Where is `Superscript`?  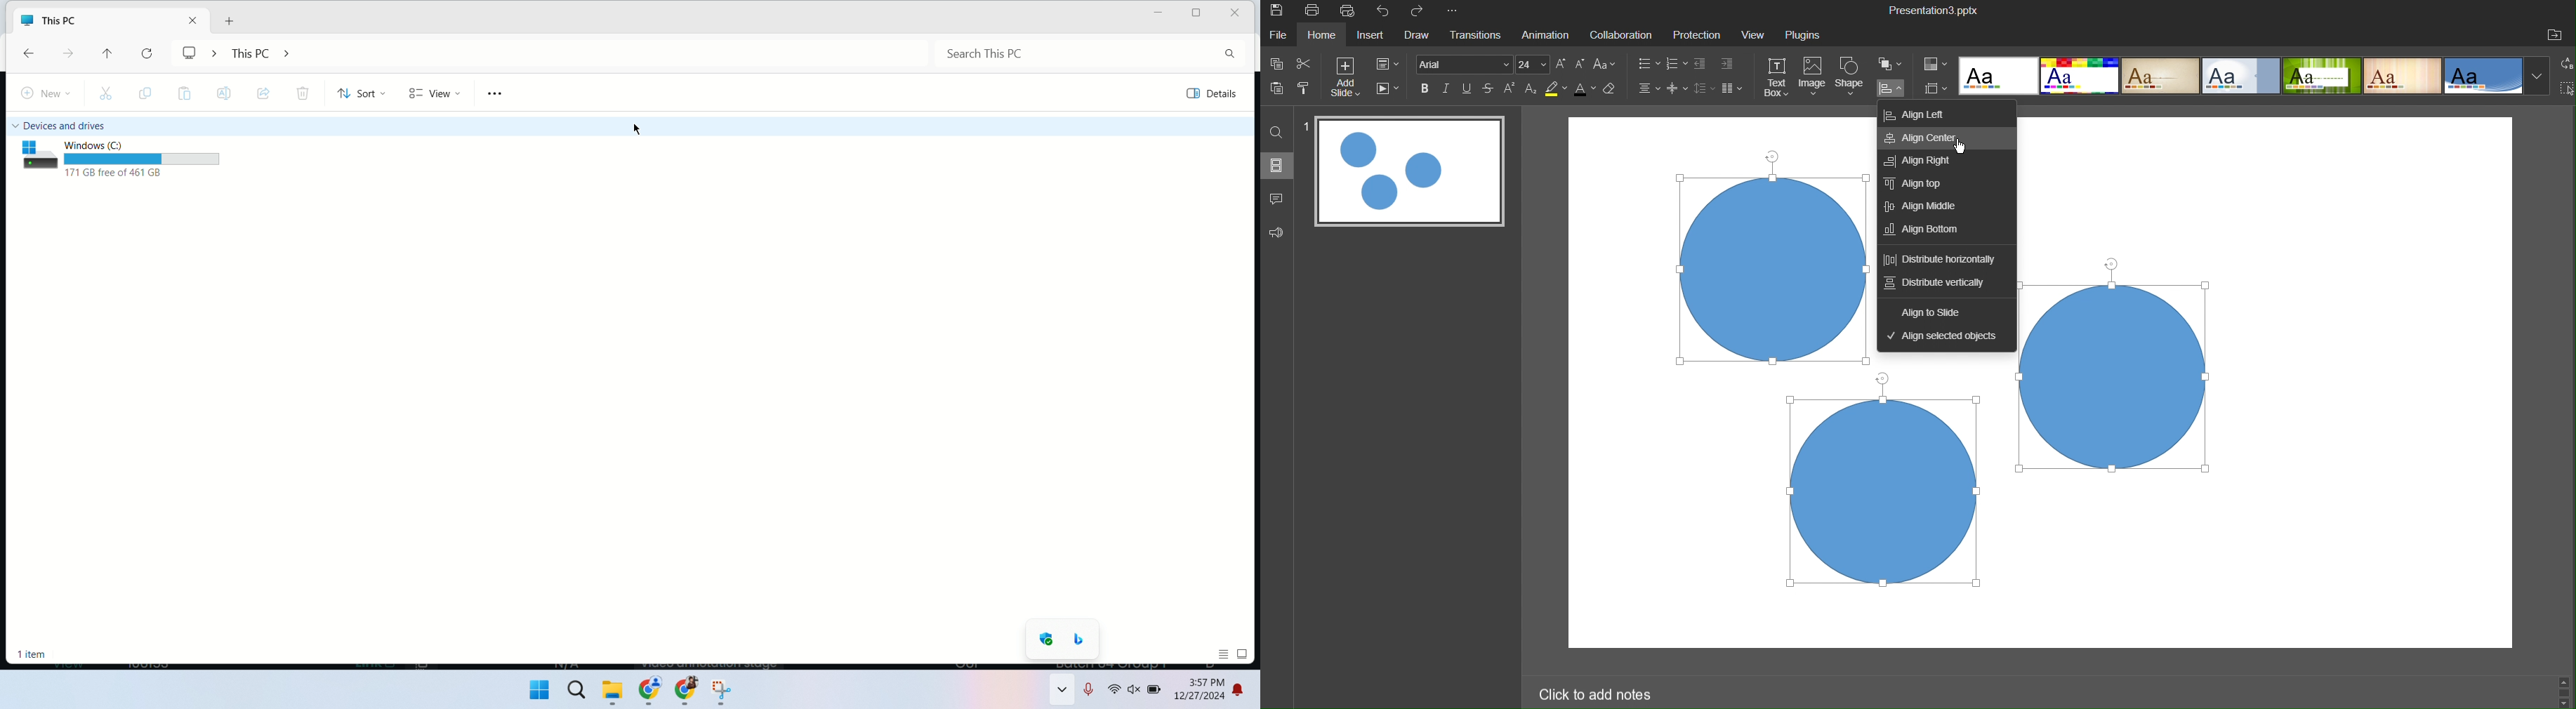
Superscript is located at coordinates (1511, 89).